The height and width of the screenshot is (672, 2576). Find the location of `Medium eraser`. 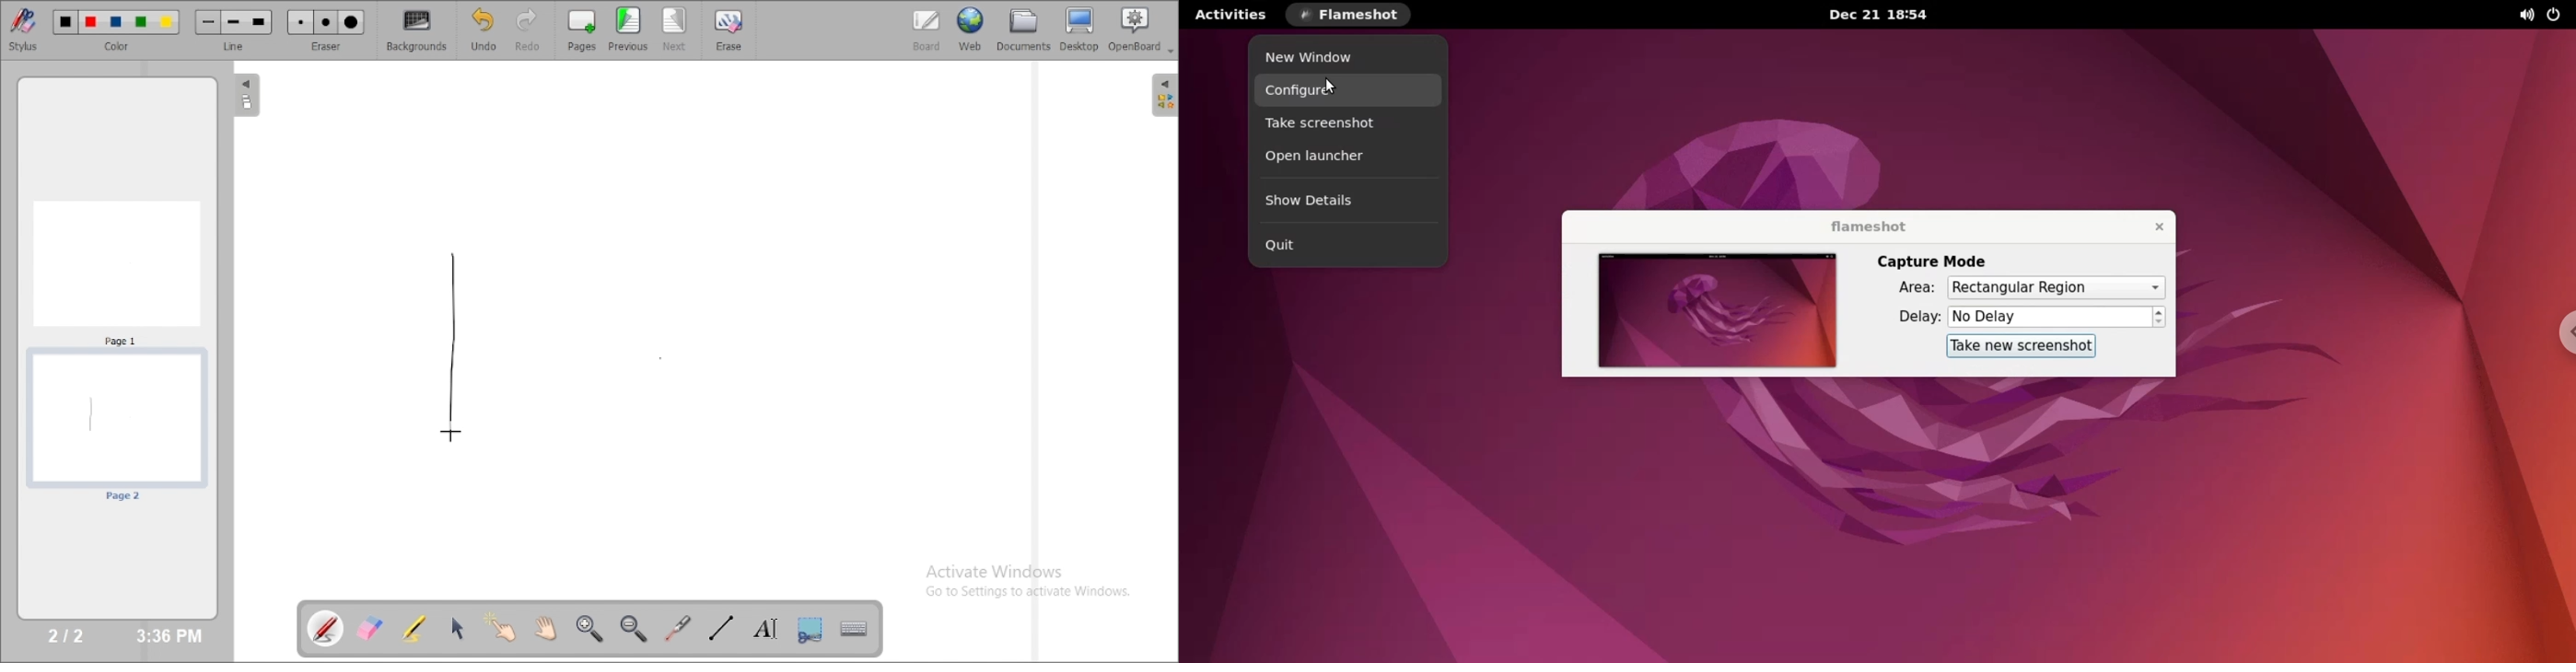

Medium eraser is located at coordinates (326, 23).